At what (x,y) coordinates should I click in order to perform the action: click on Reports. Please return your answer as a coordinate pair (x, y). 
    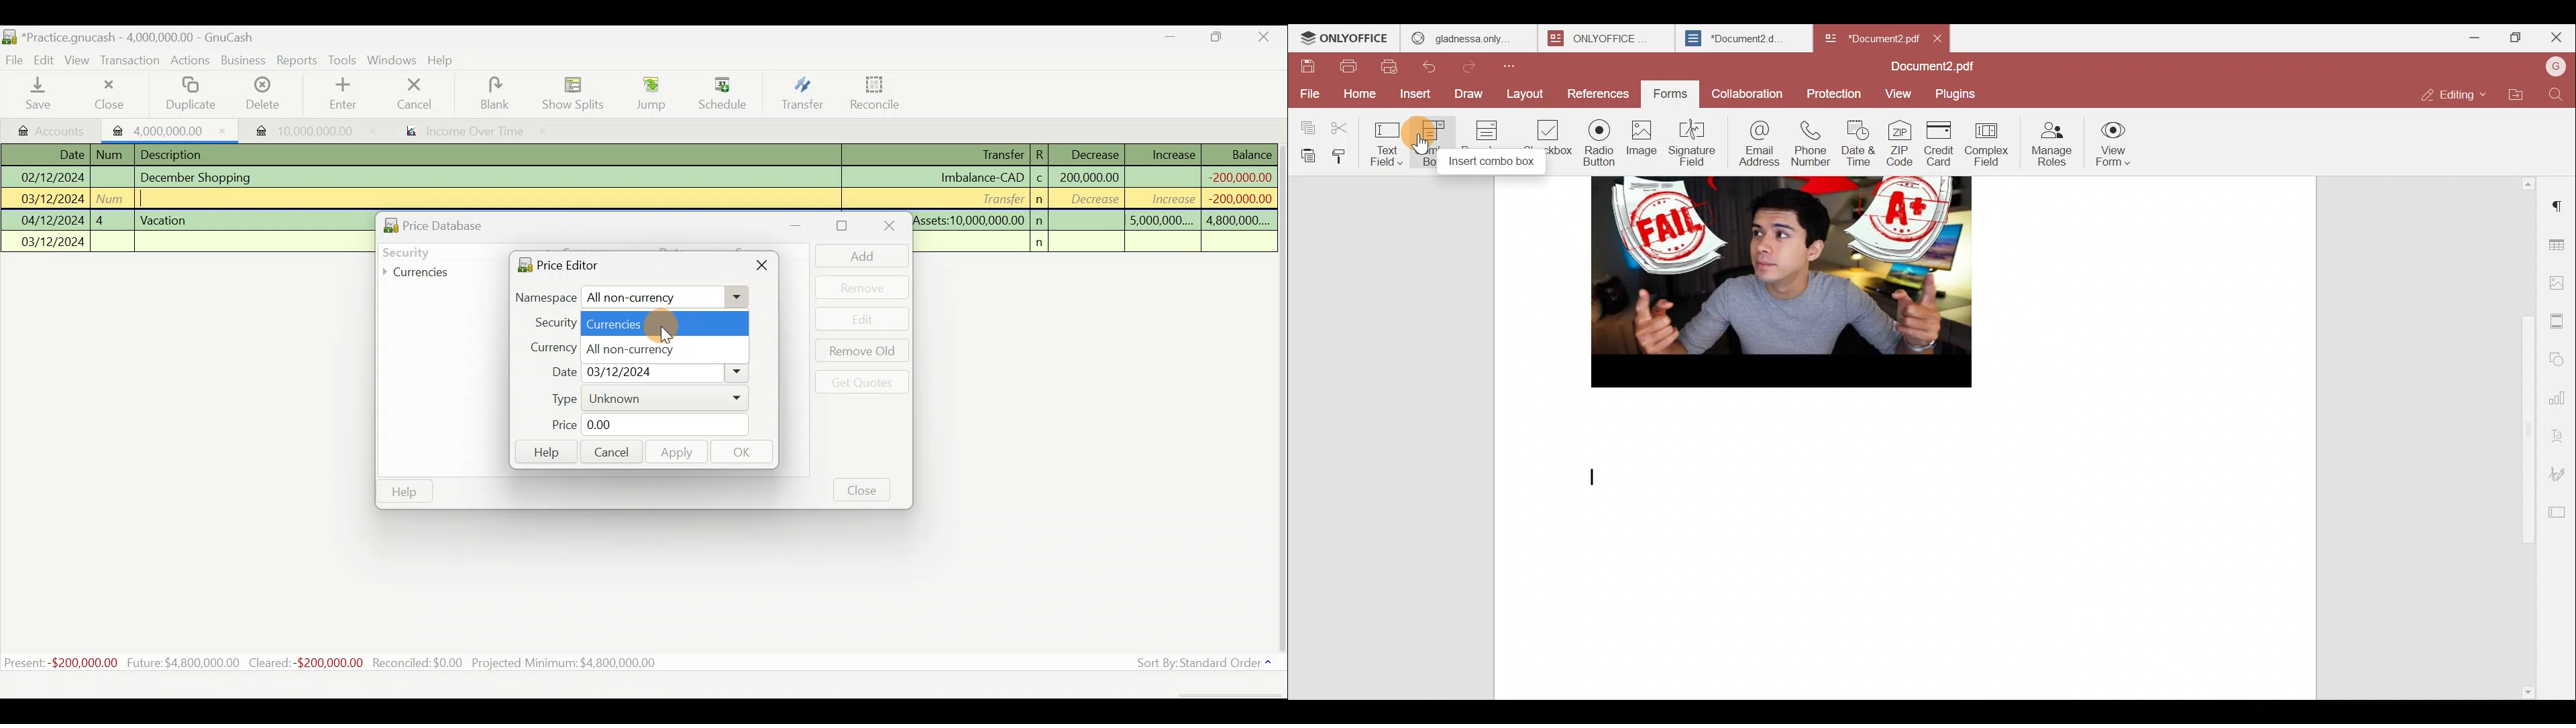
    Looking at the image, I should click on (297, 60).